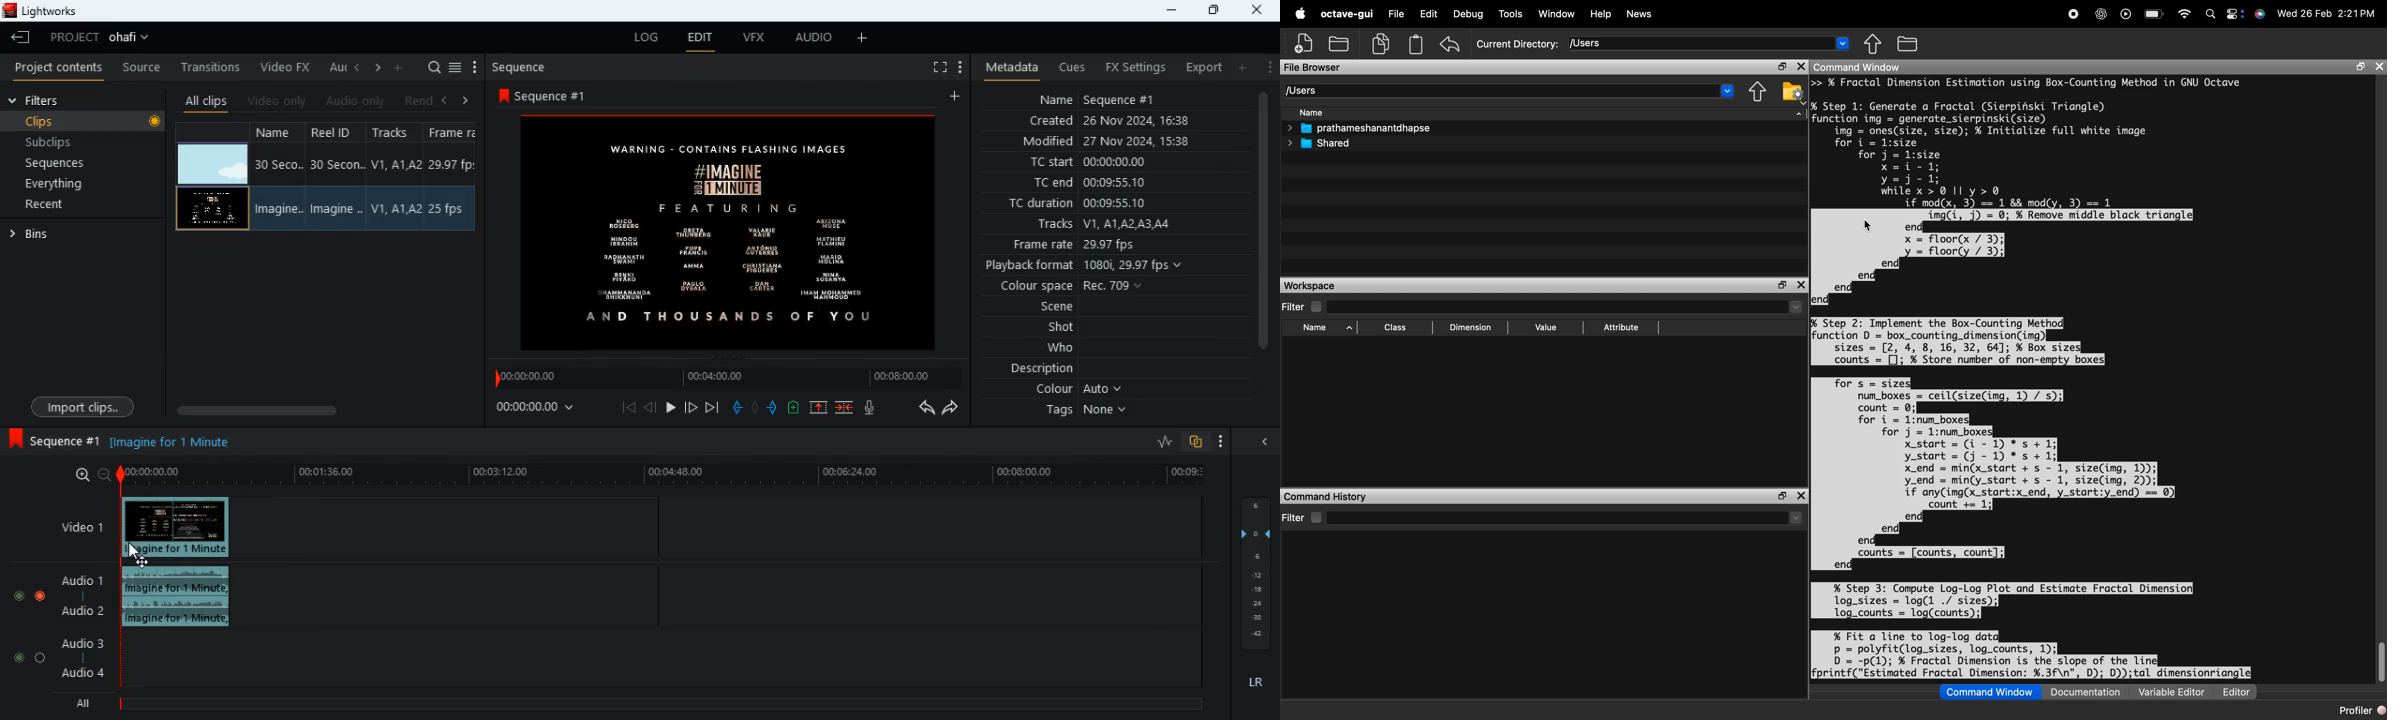  Describe the element at coordinates (1256, 683) in the screenshot. I see `lr` at that location.